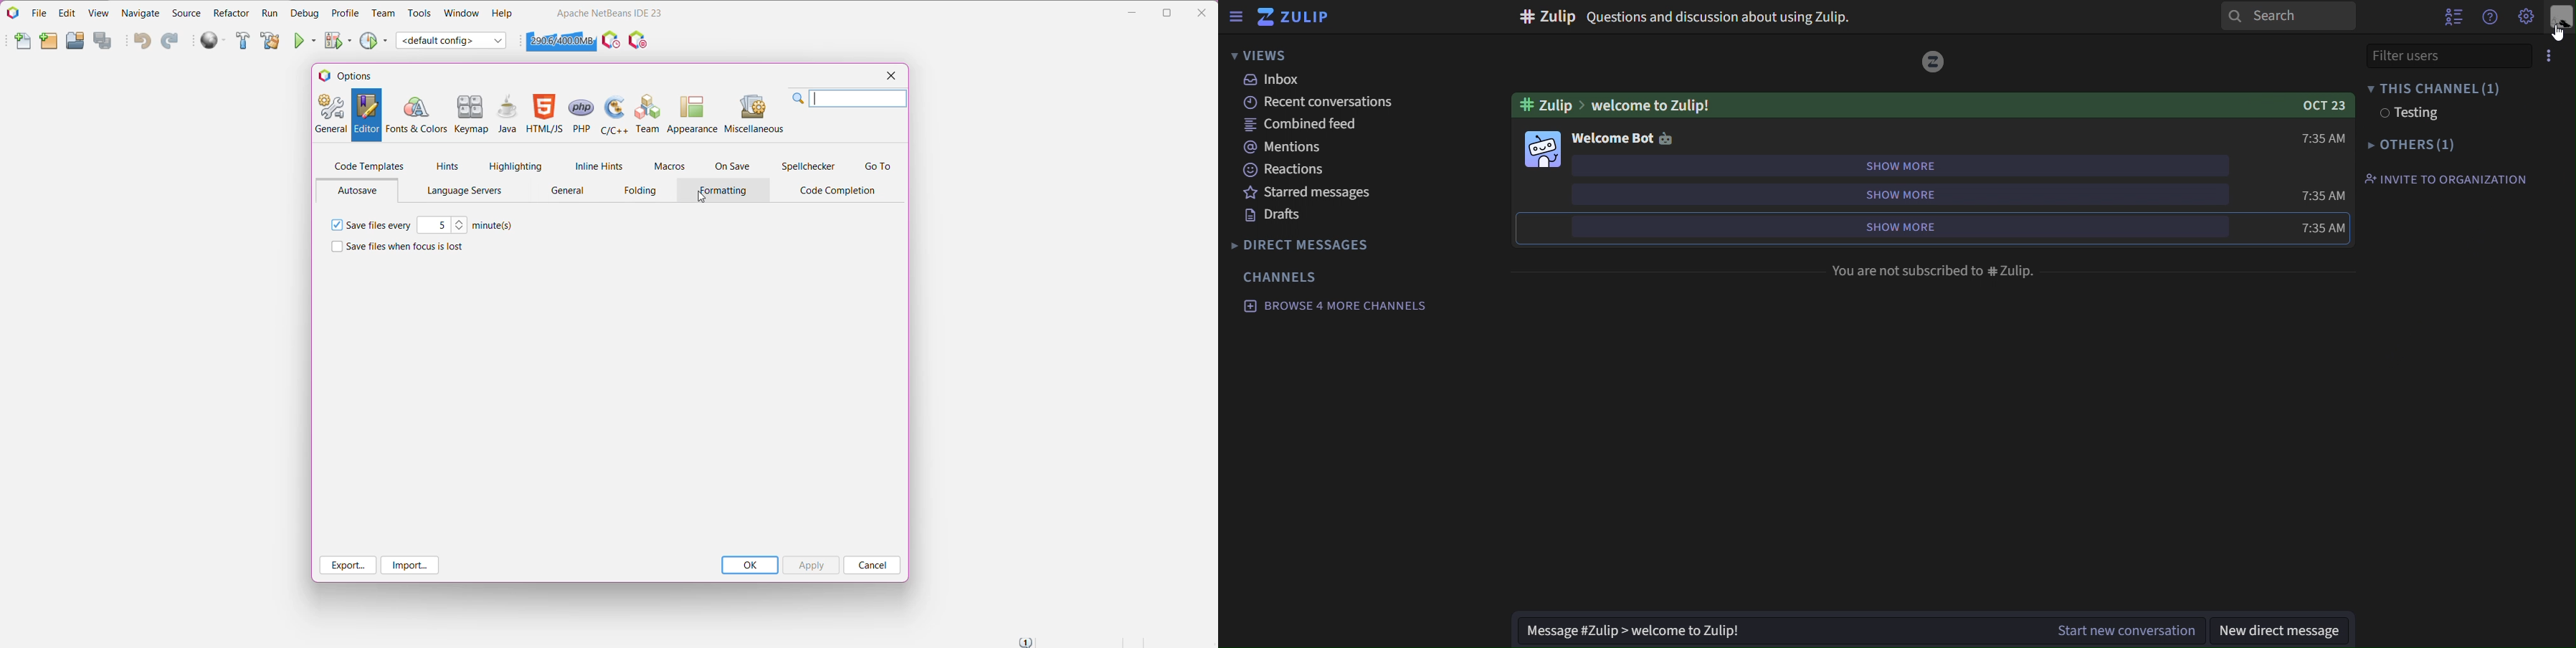 The image size is (2576, 672). What do you see at coordinates (1545, 148) in the screenshot?
I see `image` at bounding box center [1545, 148].